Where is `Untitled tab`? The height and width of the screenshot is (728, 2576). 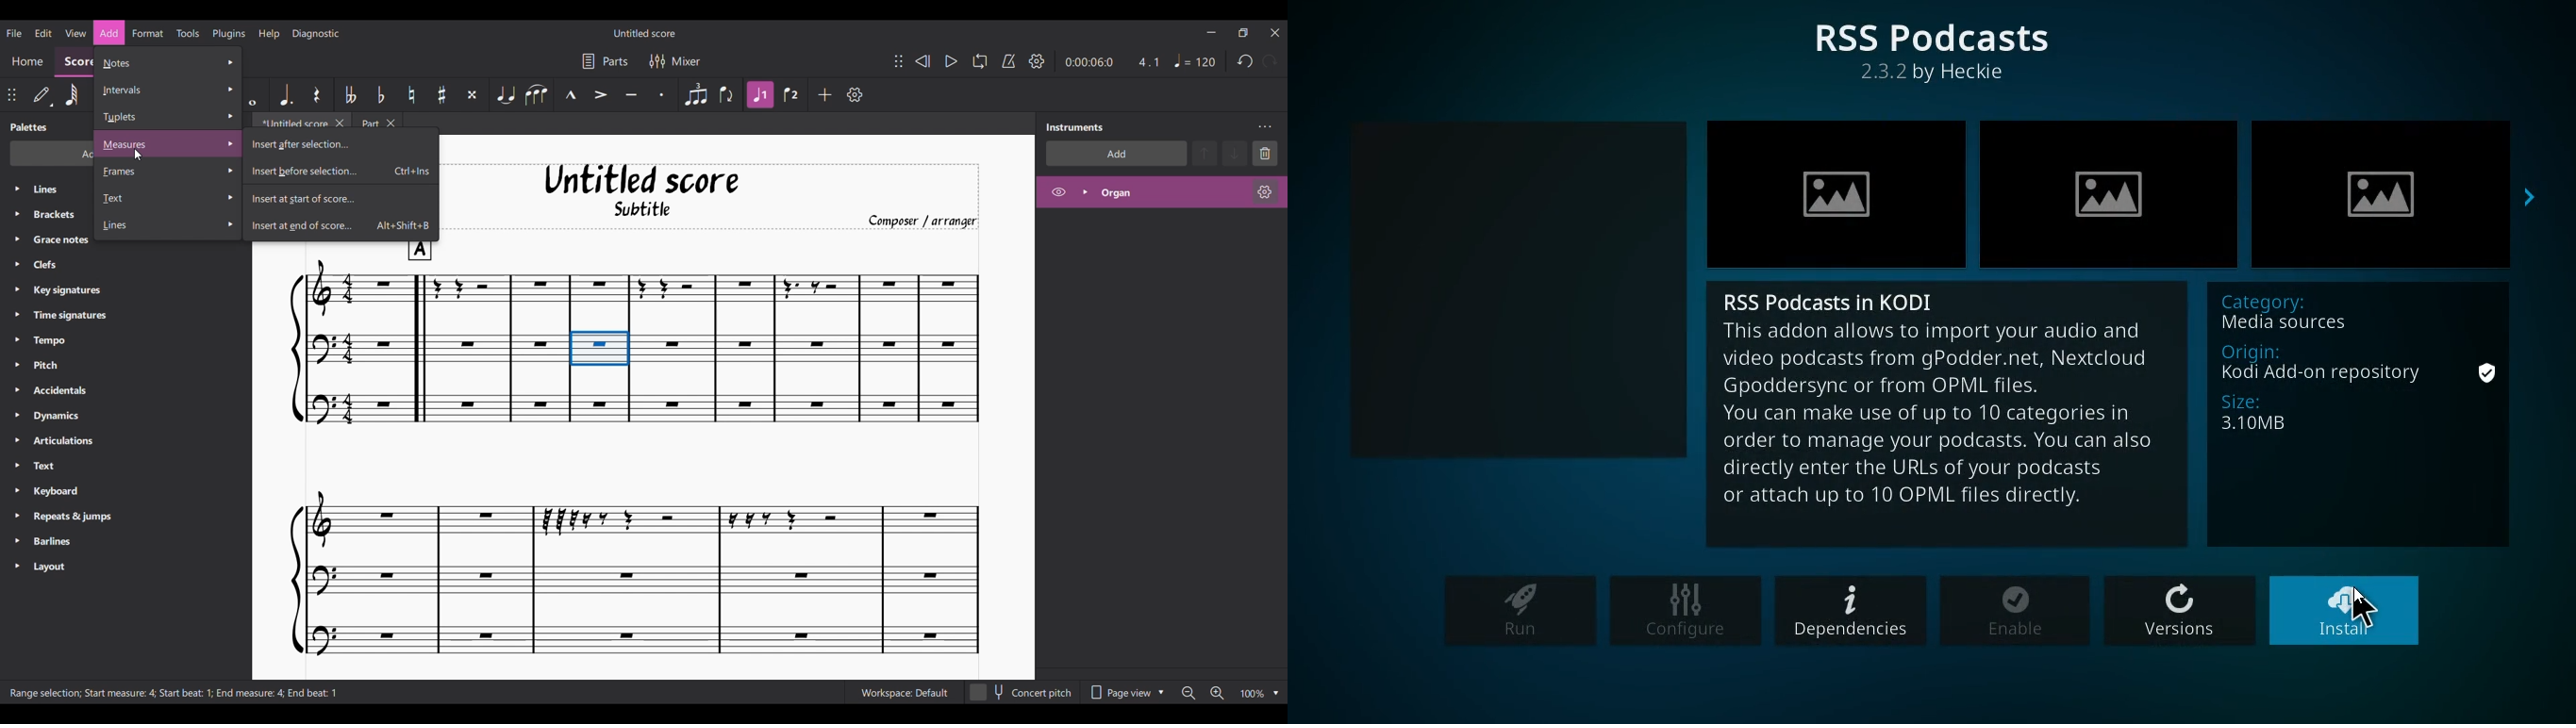 Untitled tab is located at coordinates (292, 124).